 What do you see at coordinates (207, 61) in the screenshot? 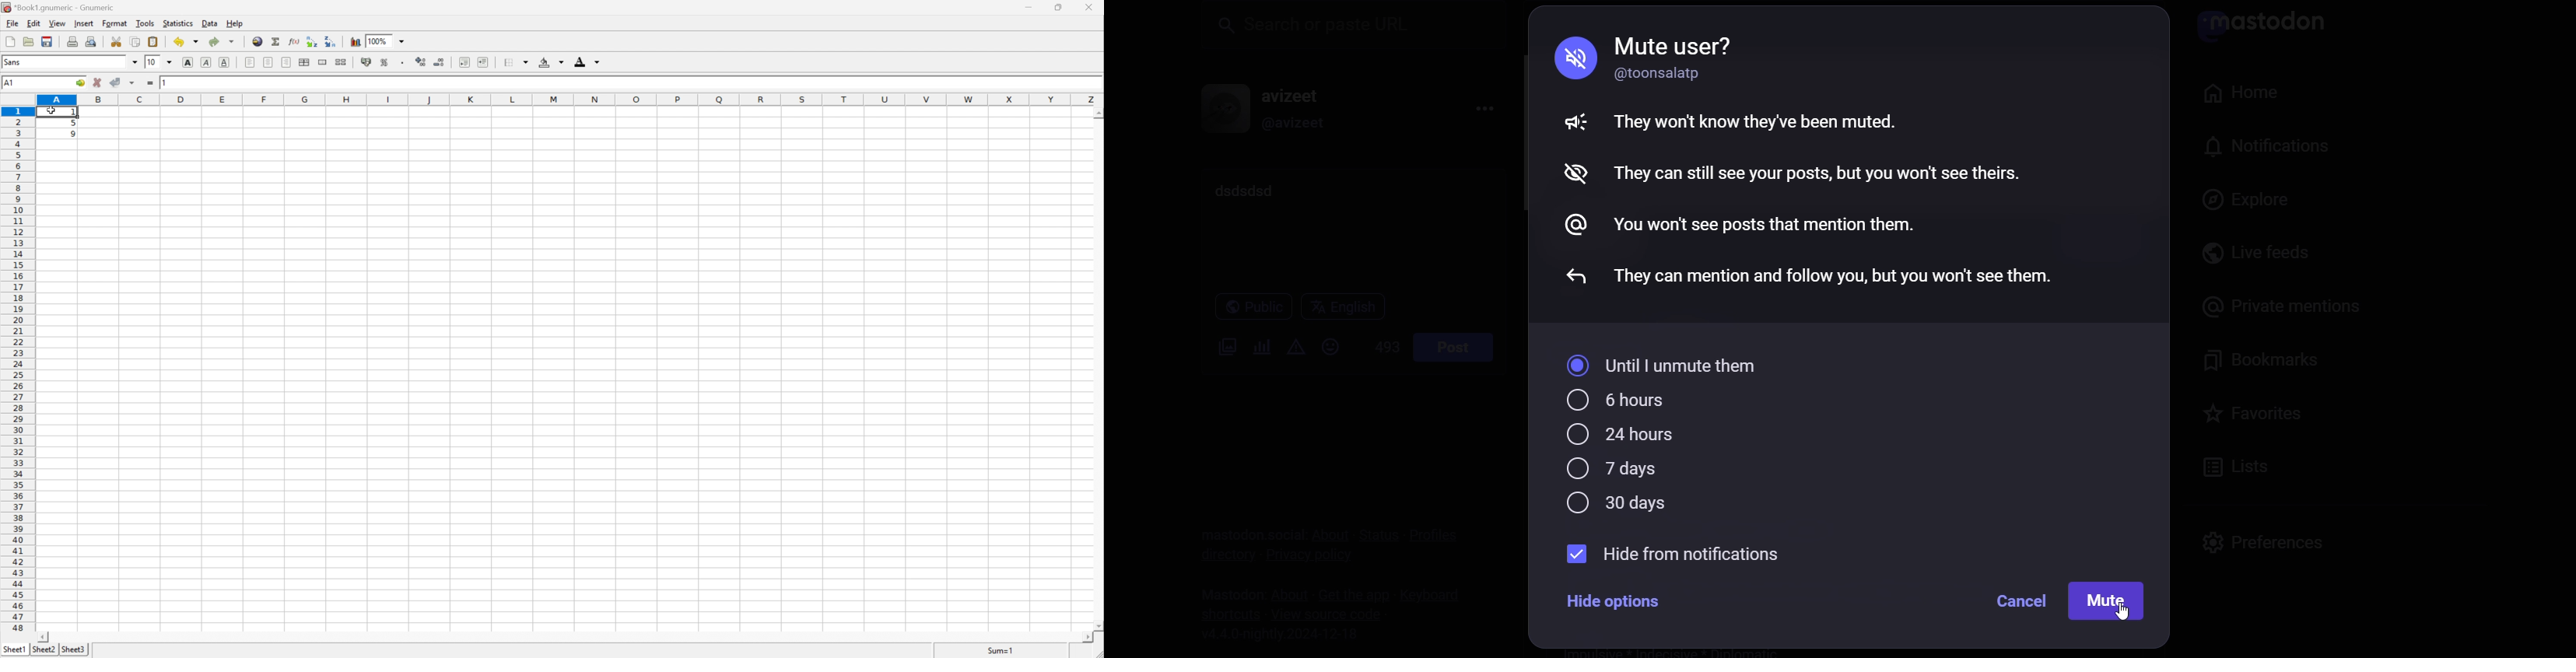
I see `italic` at bounding box center [207, 61].